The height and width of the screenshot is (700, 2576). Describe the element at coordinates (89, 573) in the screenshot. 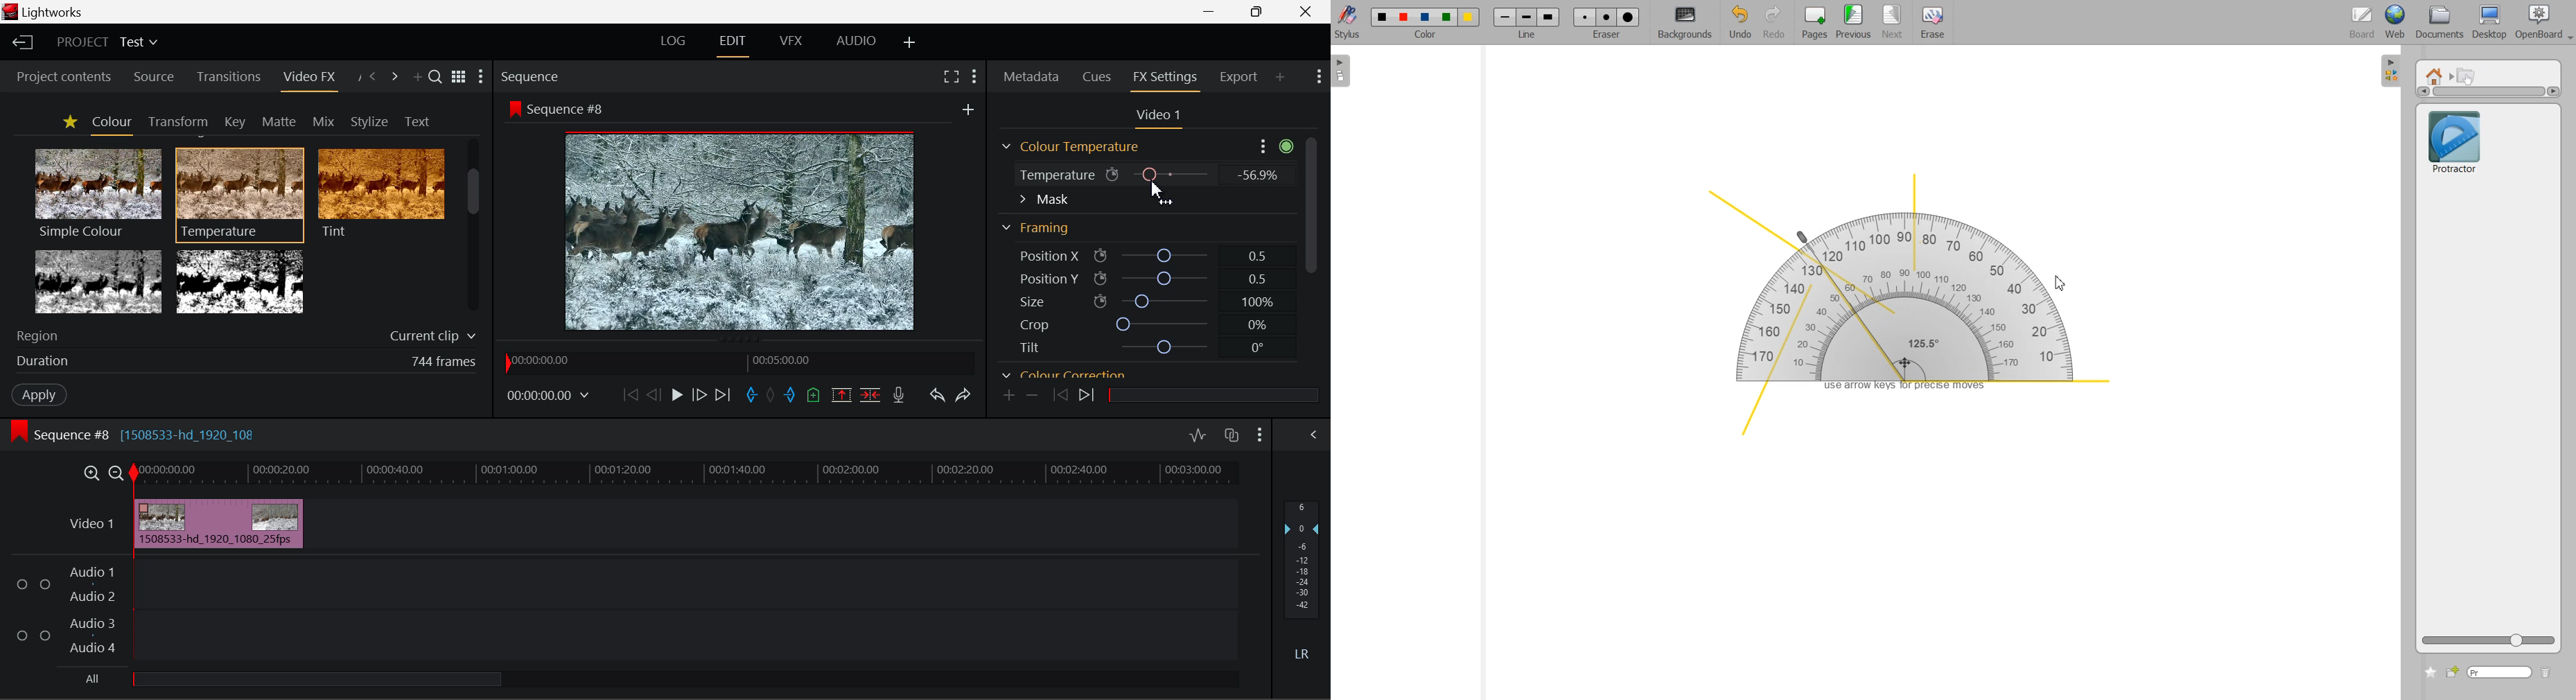

I see `Audio 1` at that location.